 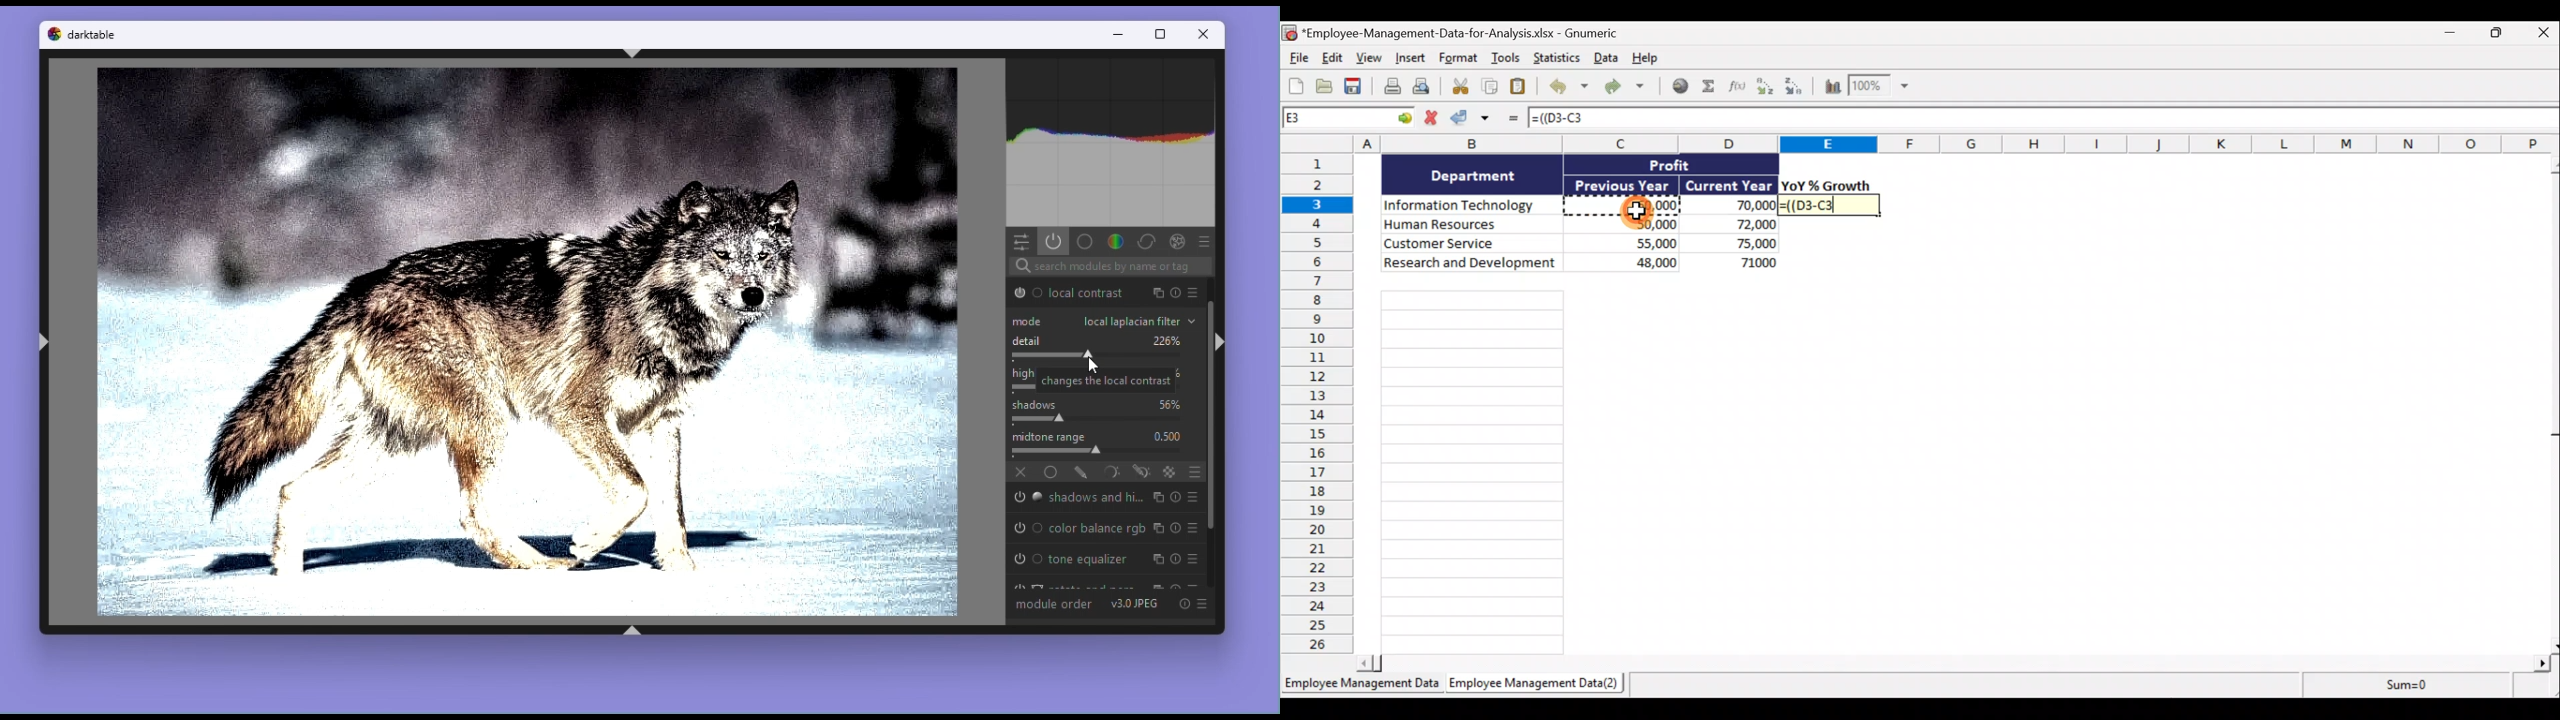 What do you see at coordinates (1087, 562) in the screenshot?
I see `Tone equalizer` at bounding box center [1087, 562].